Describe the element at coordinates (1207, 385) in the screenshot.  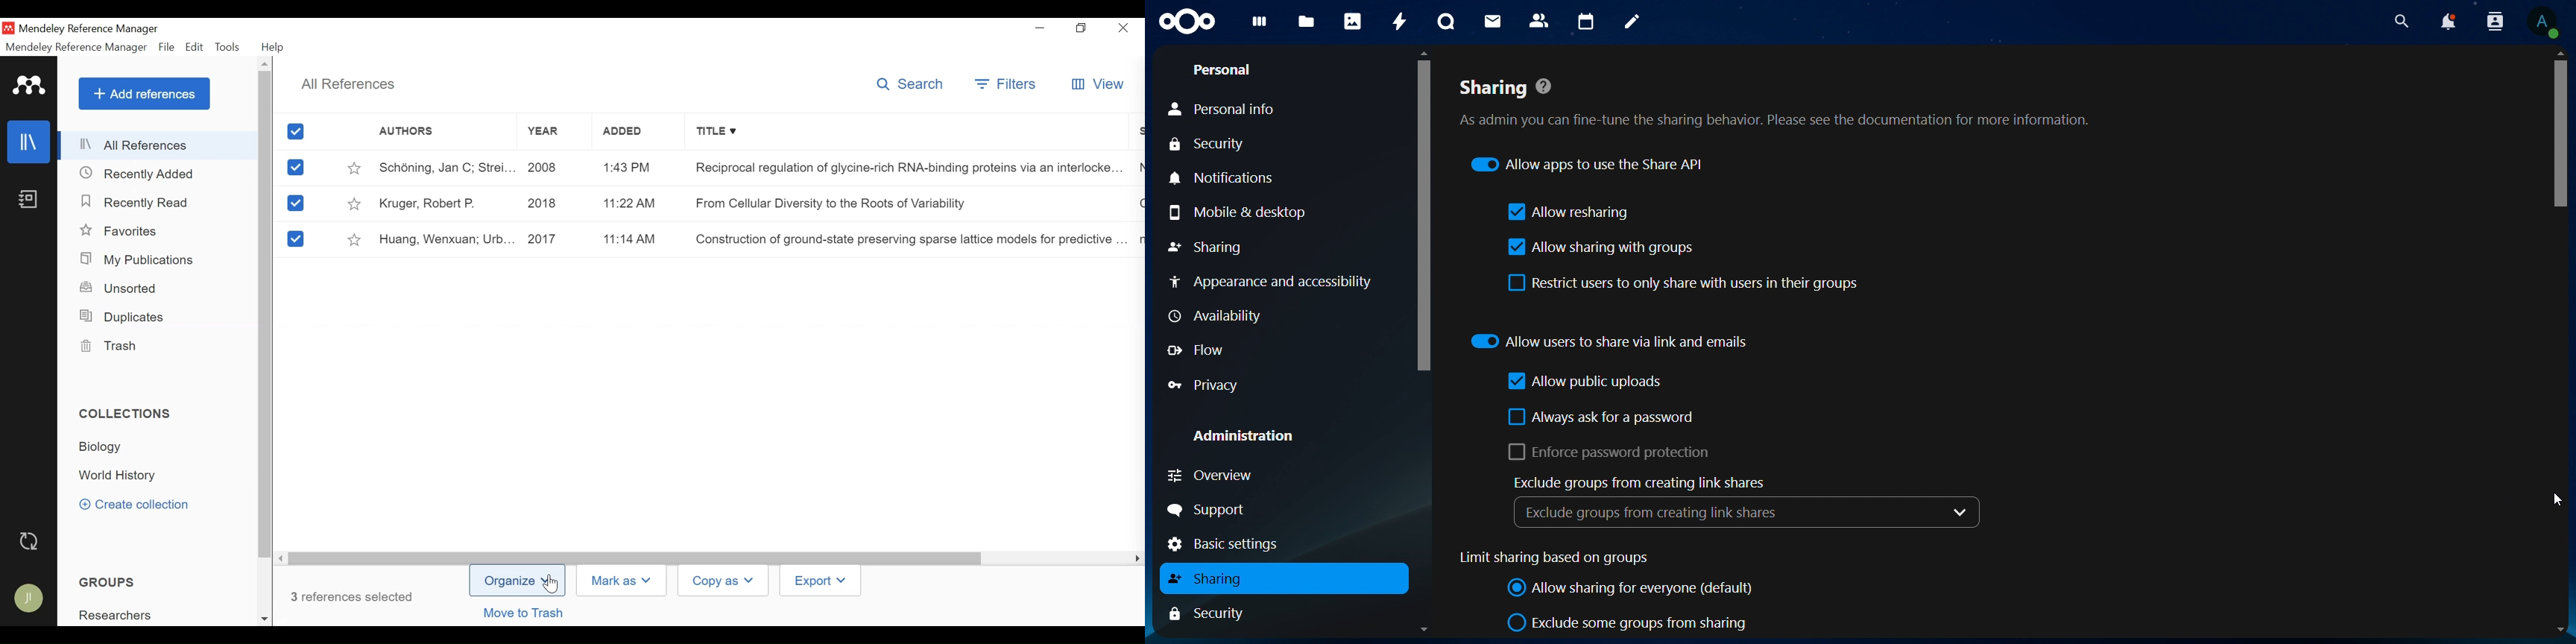
I see `privacy` at that location.